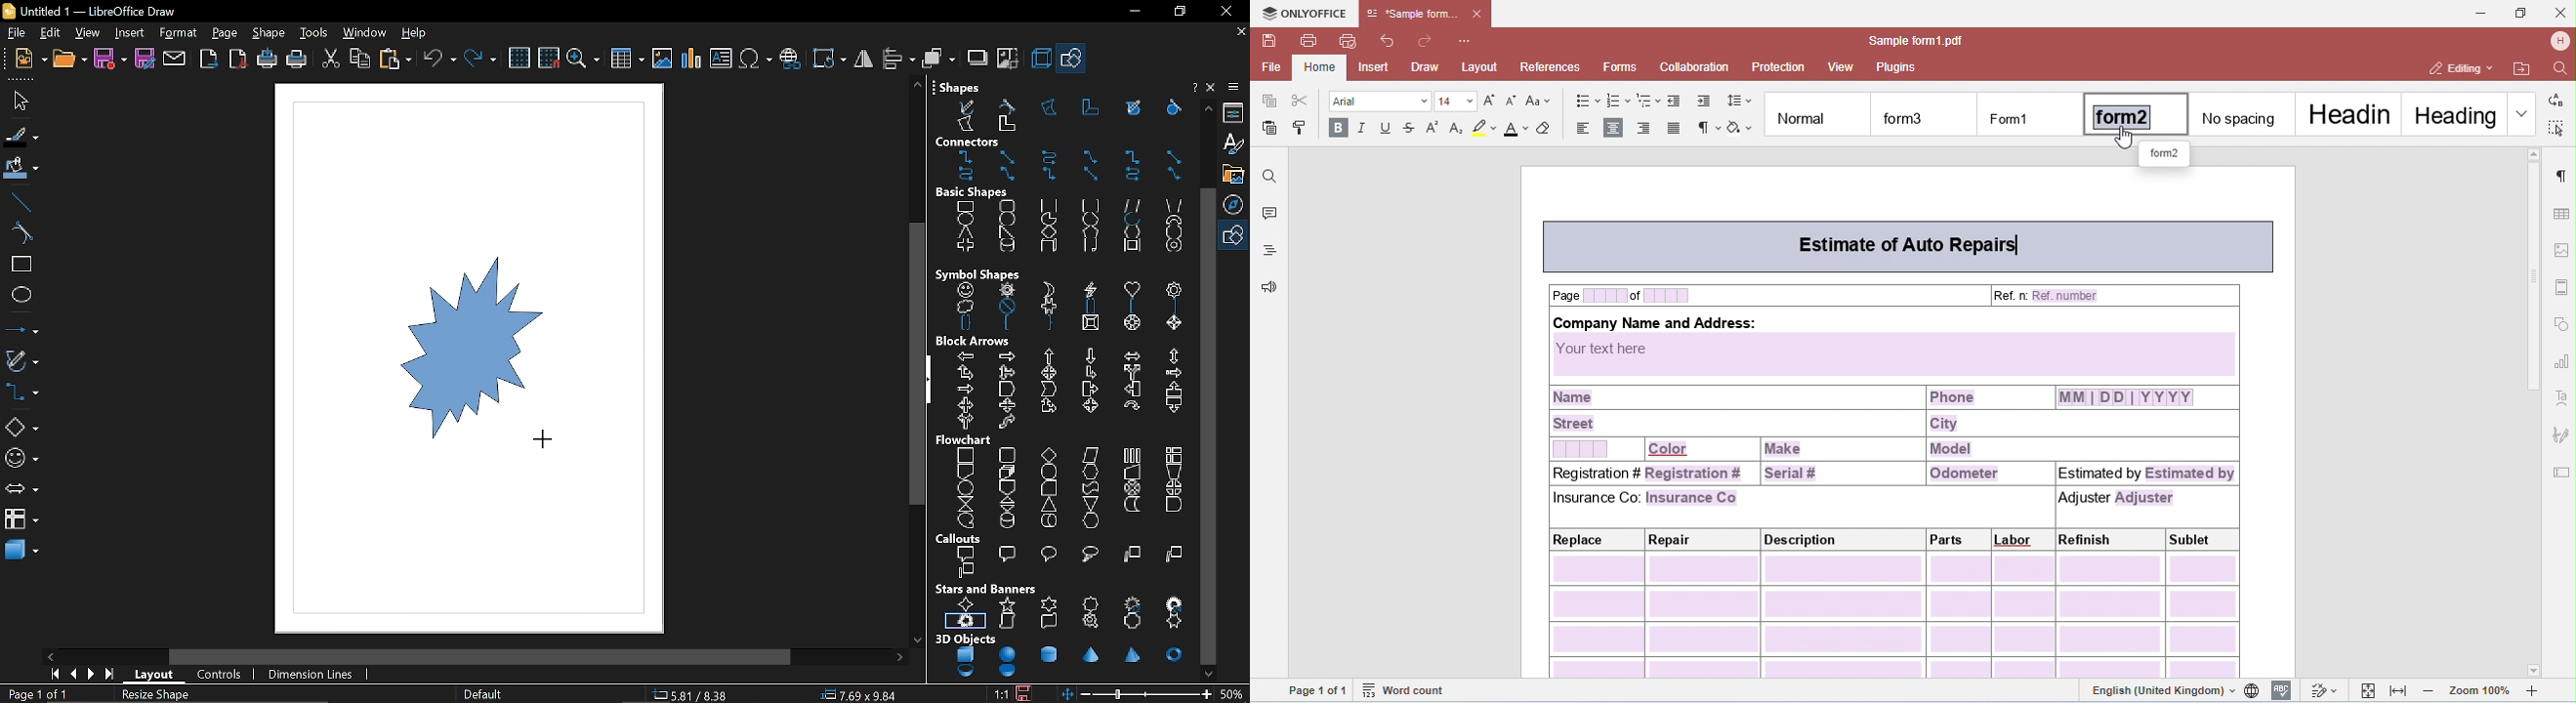 The height and width of the screenshot is (728, 2576). I want to click on Insert text, so click(721, 60).